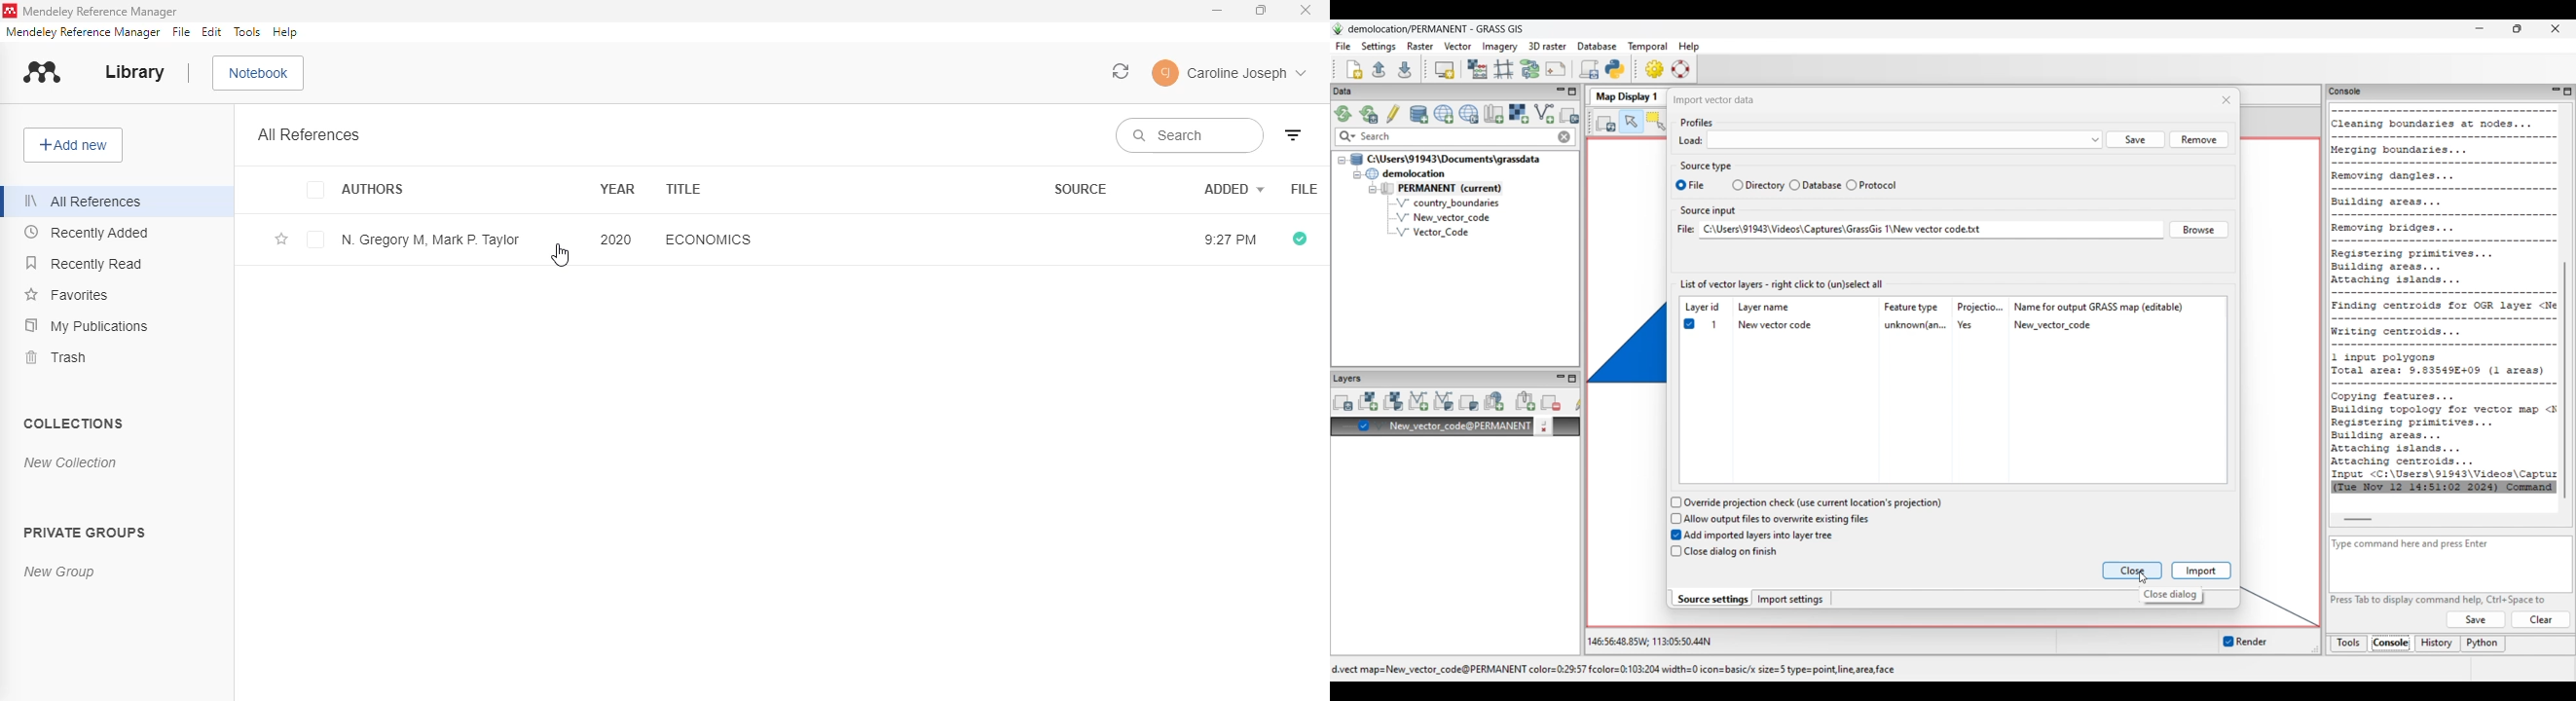 The image size is (2576, 728). I want to click on sync, so click(1121, 72).